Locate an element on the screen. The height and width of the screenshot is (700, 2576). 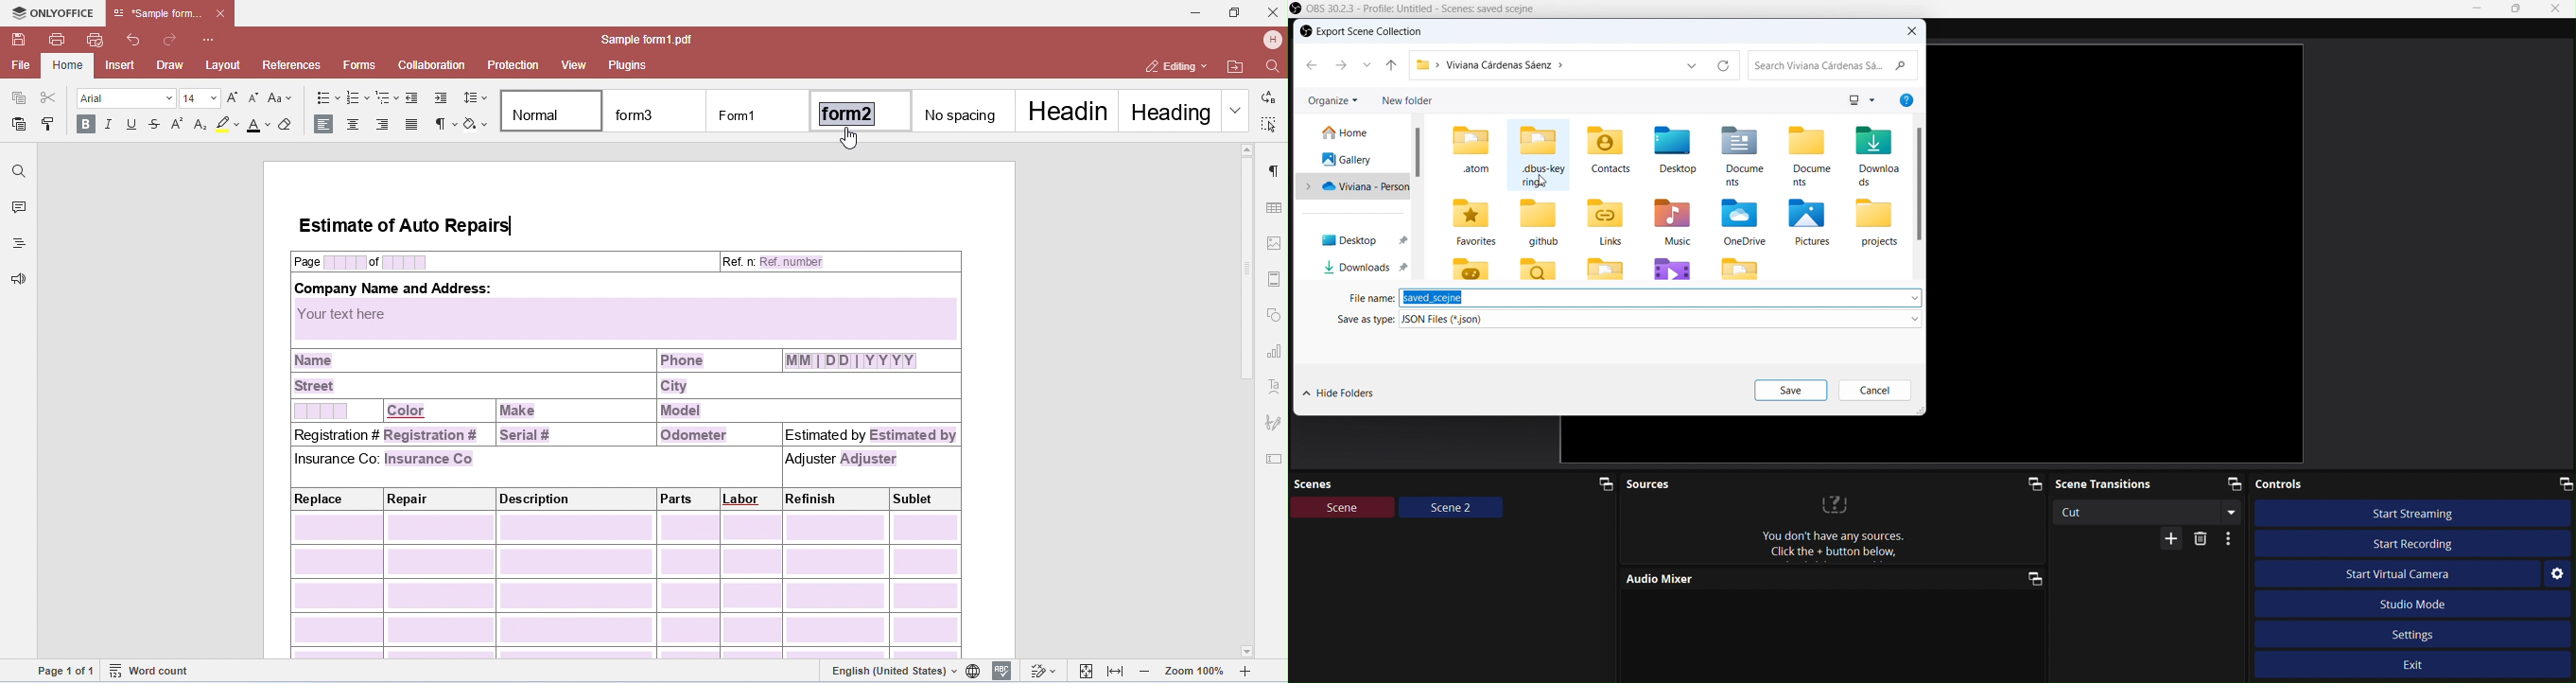
More is located at coordinates (2174, 538).